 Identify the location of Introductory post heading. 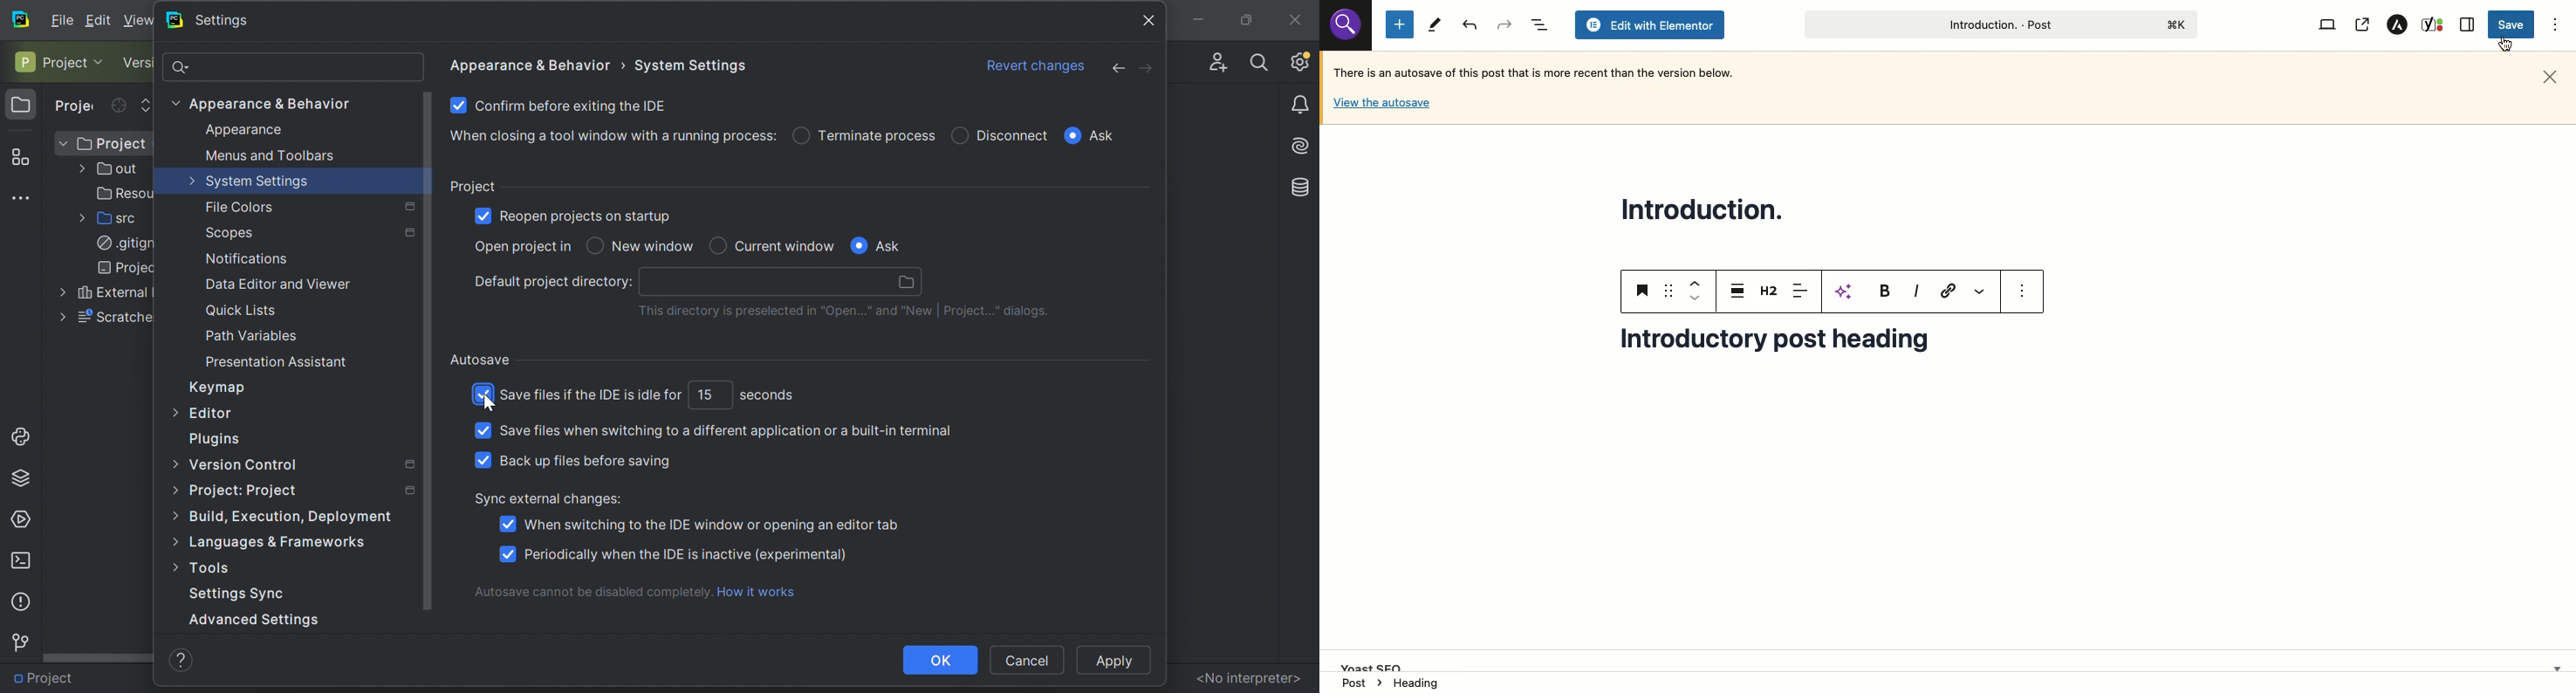
(1788, 348).